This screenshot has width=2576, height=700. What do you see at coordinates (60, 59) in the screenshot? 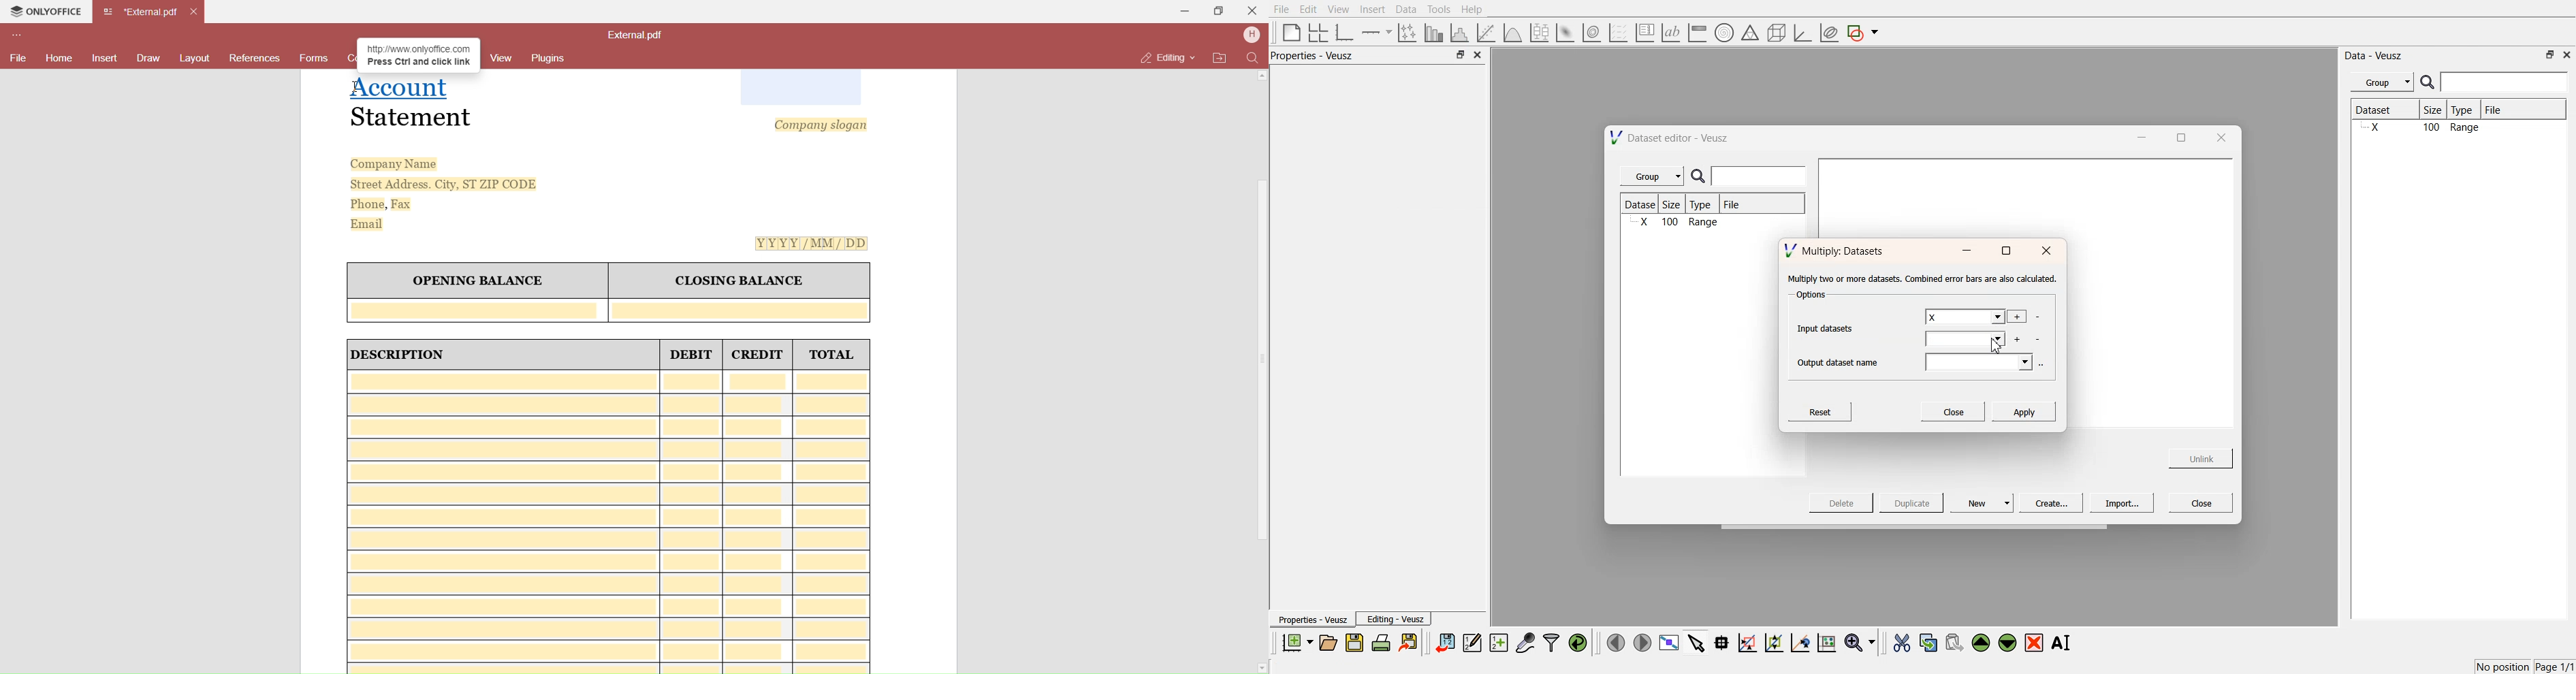
I see `Home` at bounding box center [60, 59].